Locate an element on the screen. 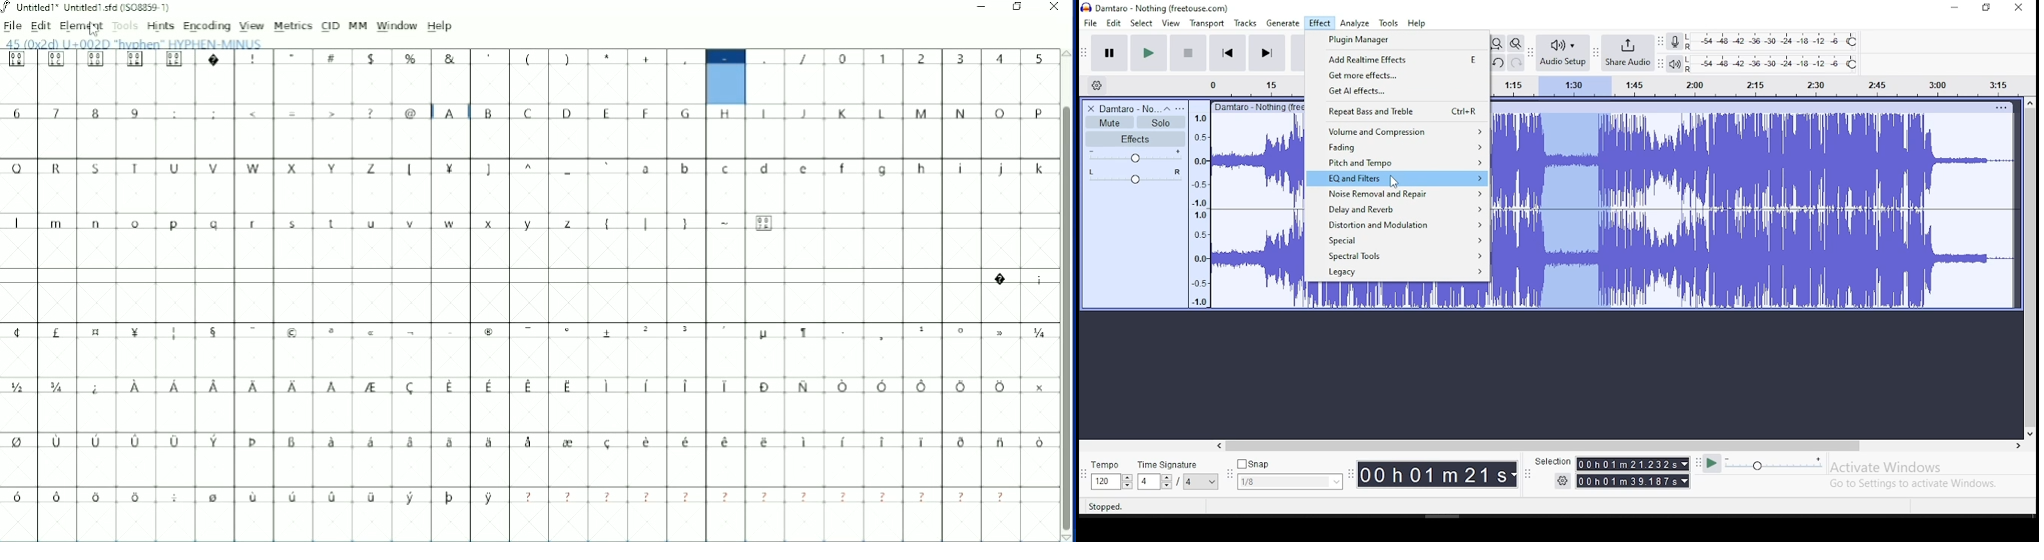   is located at coordinates (1082, 473).